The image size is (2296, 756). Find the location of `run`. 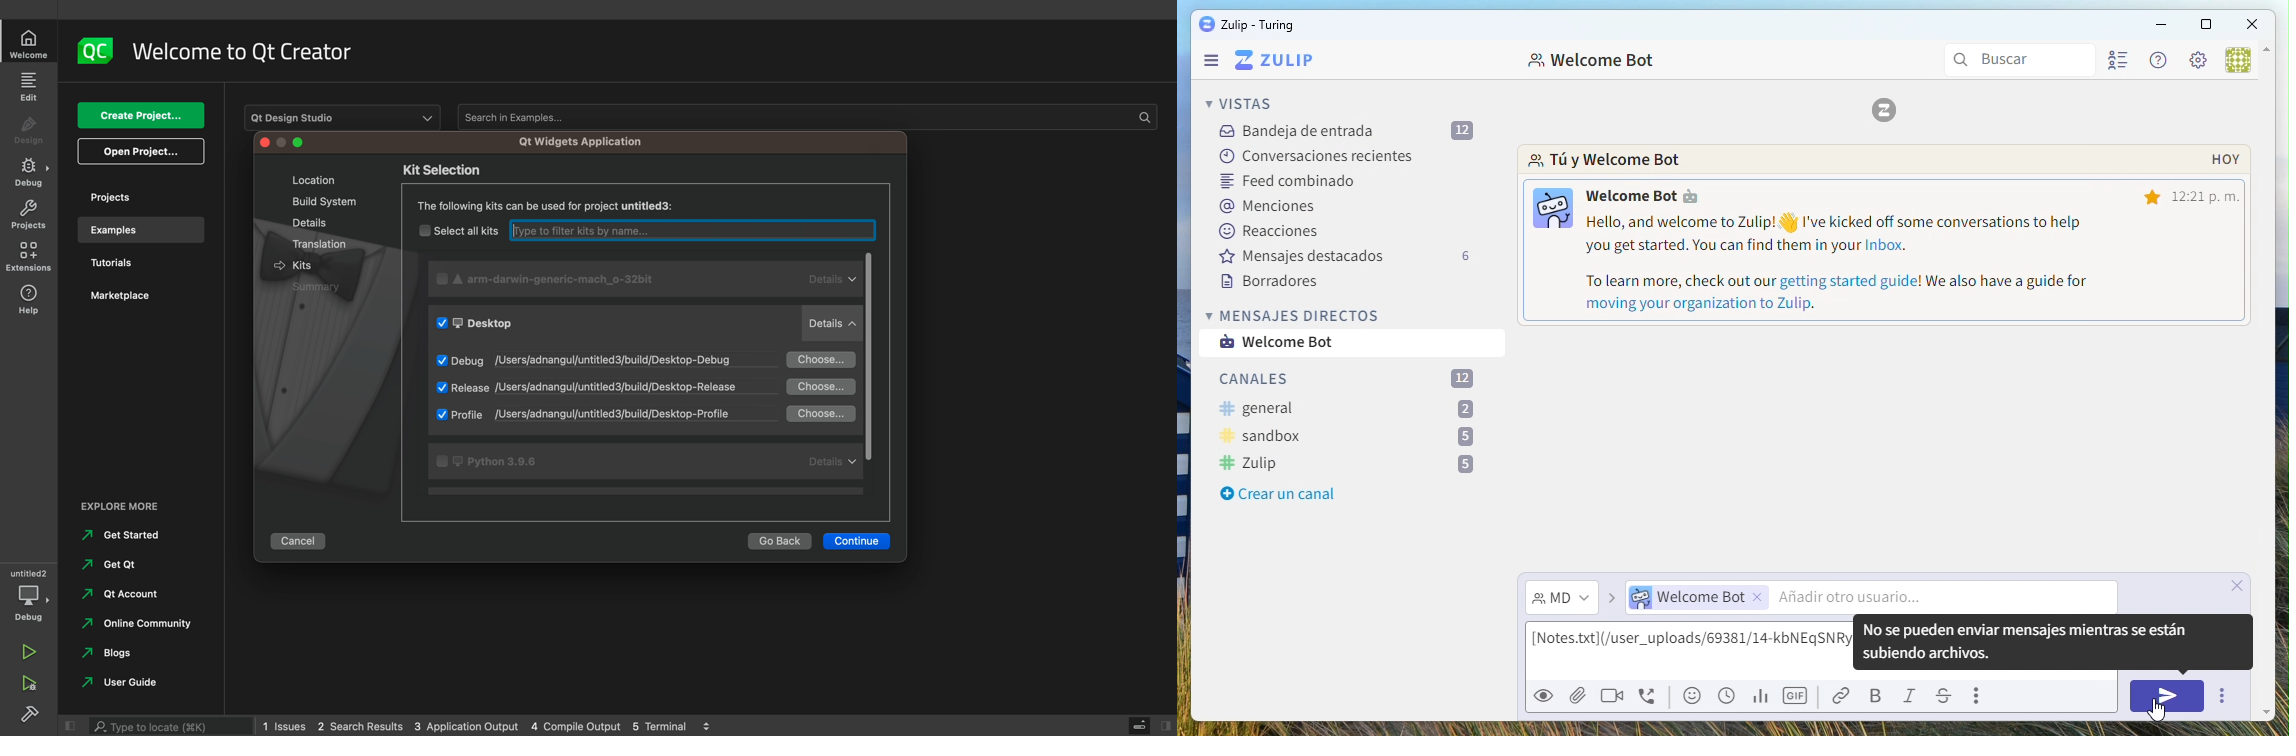

run is located at coordinates (29, 648).